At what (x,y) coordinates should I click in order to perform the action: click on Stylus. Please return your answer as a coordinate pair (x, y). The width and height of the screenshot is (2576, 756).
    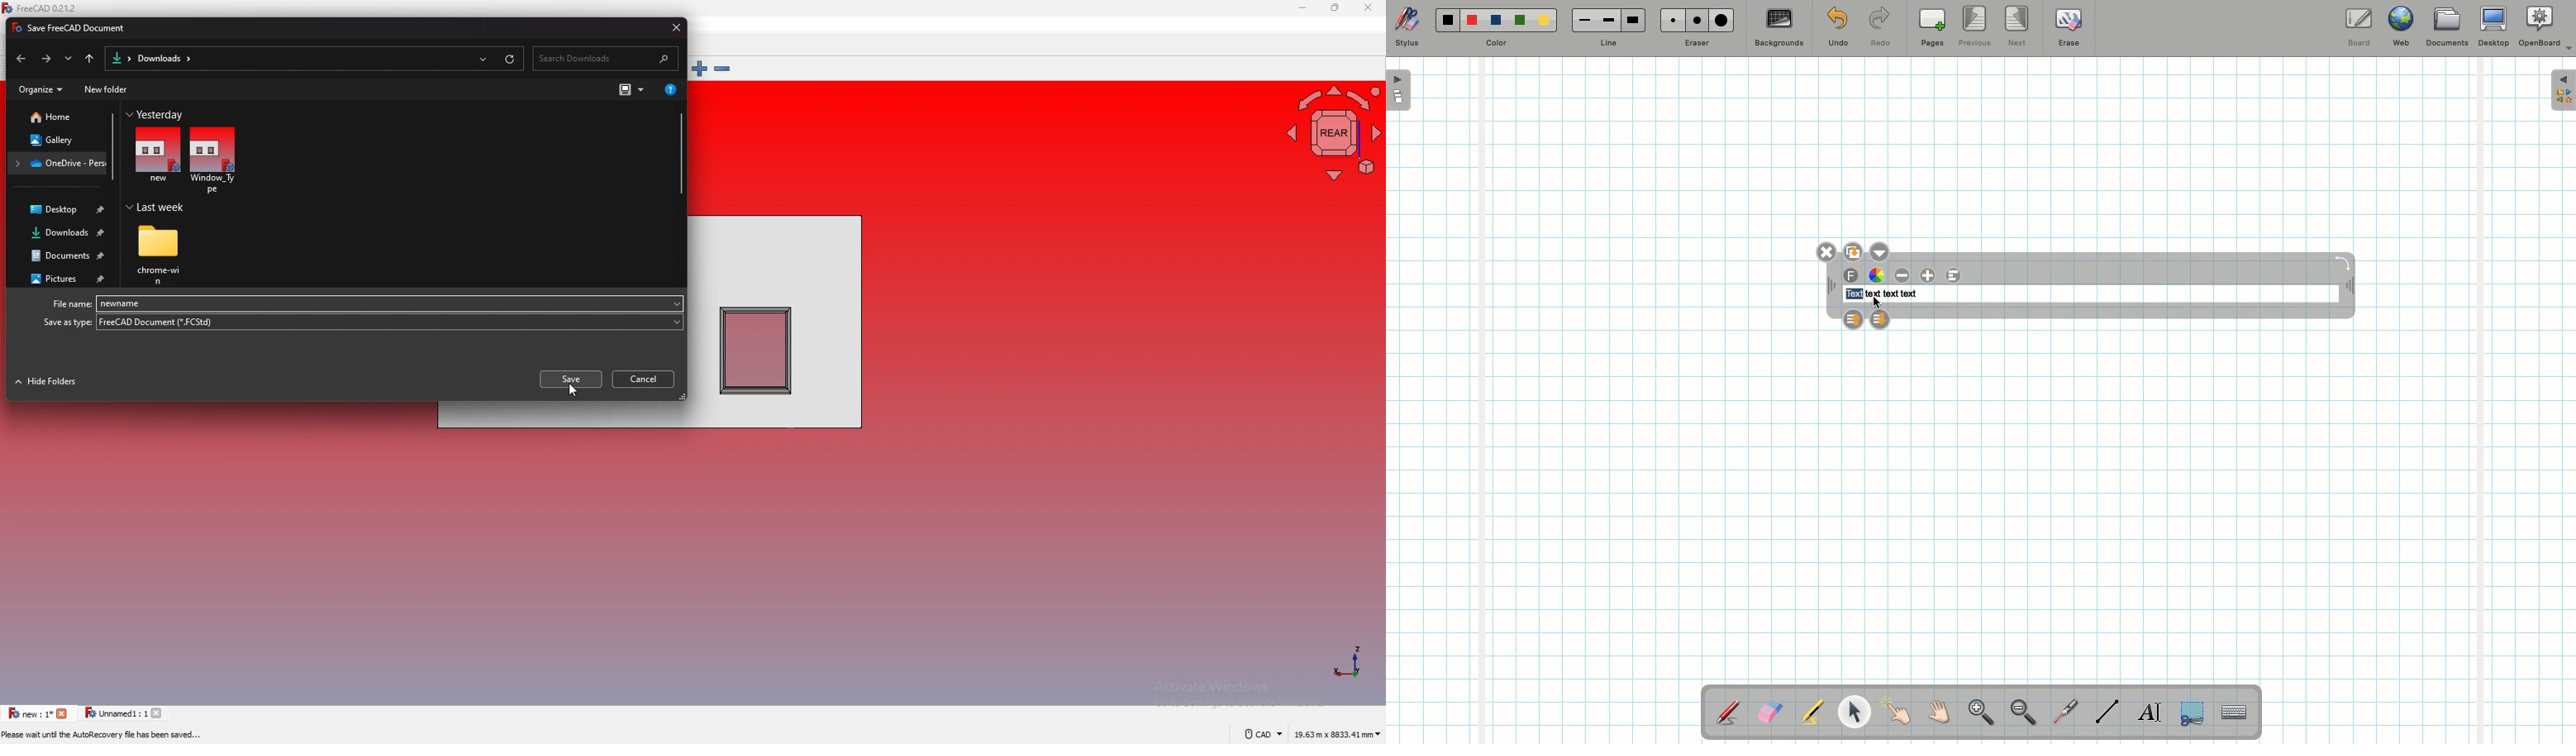
    Looking at the image, I should click on (1729, 712).